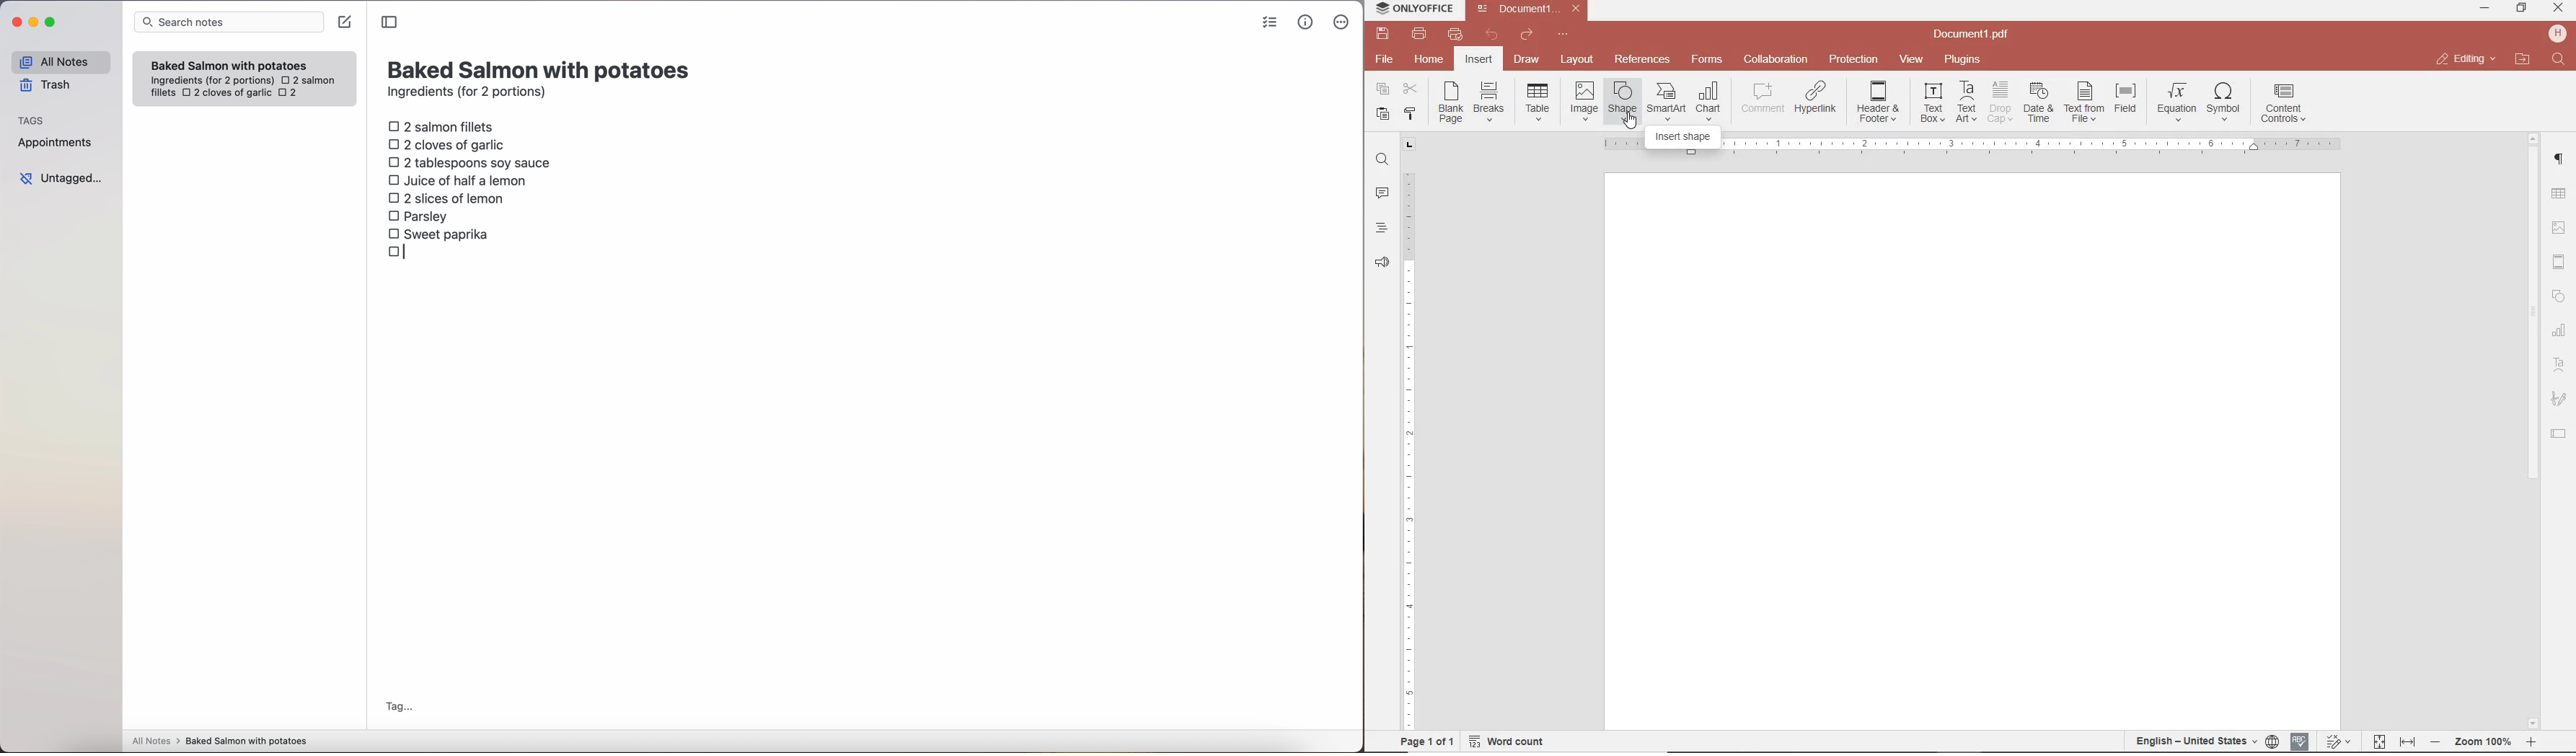 The image size is (2576, 756). Describe the element at coordinates (48, 86) in the screenshot. I see `trash` at that location.